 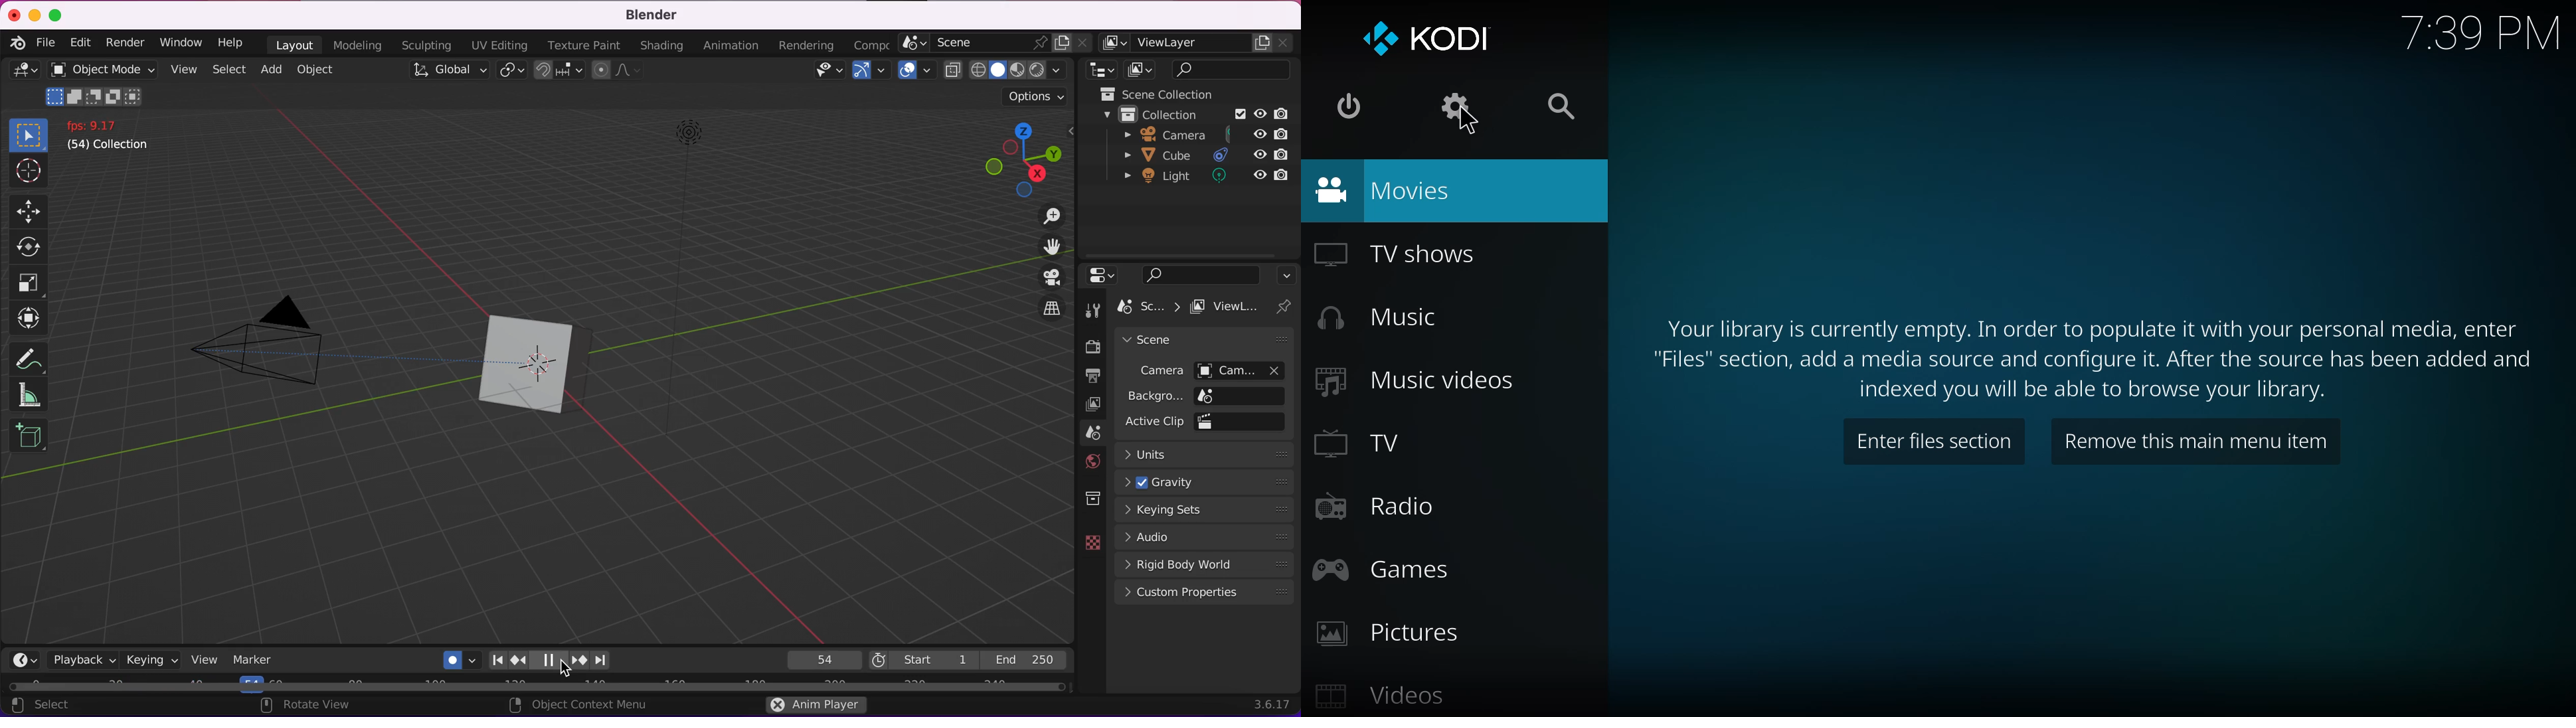 What do you see at coordinates (1089, 543) in the screenshot?
I see `texture` at bounding box center [1089, 543].